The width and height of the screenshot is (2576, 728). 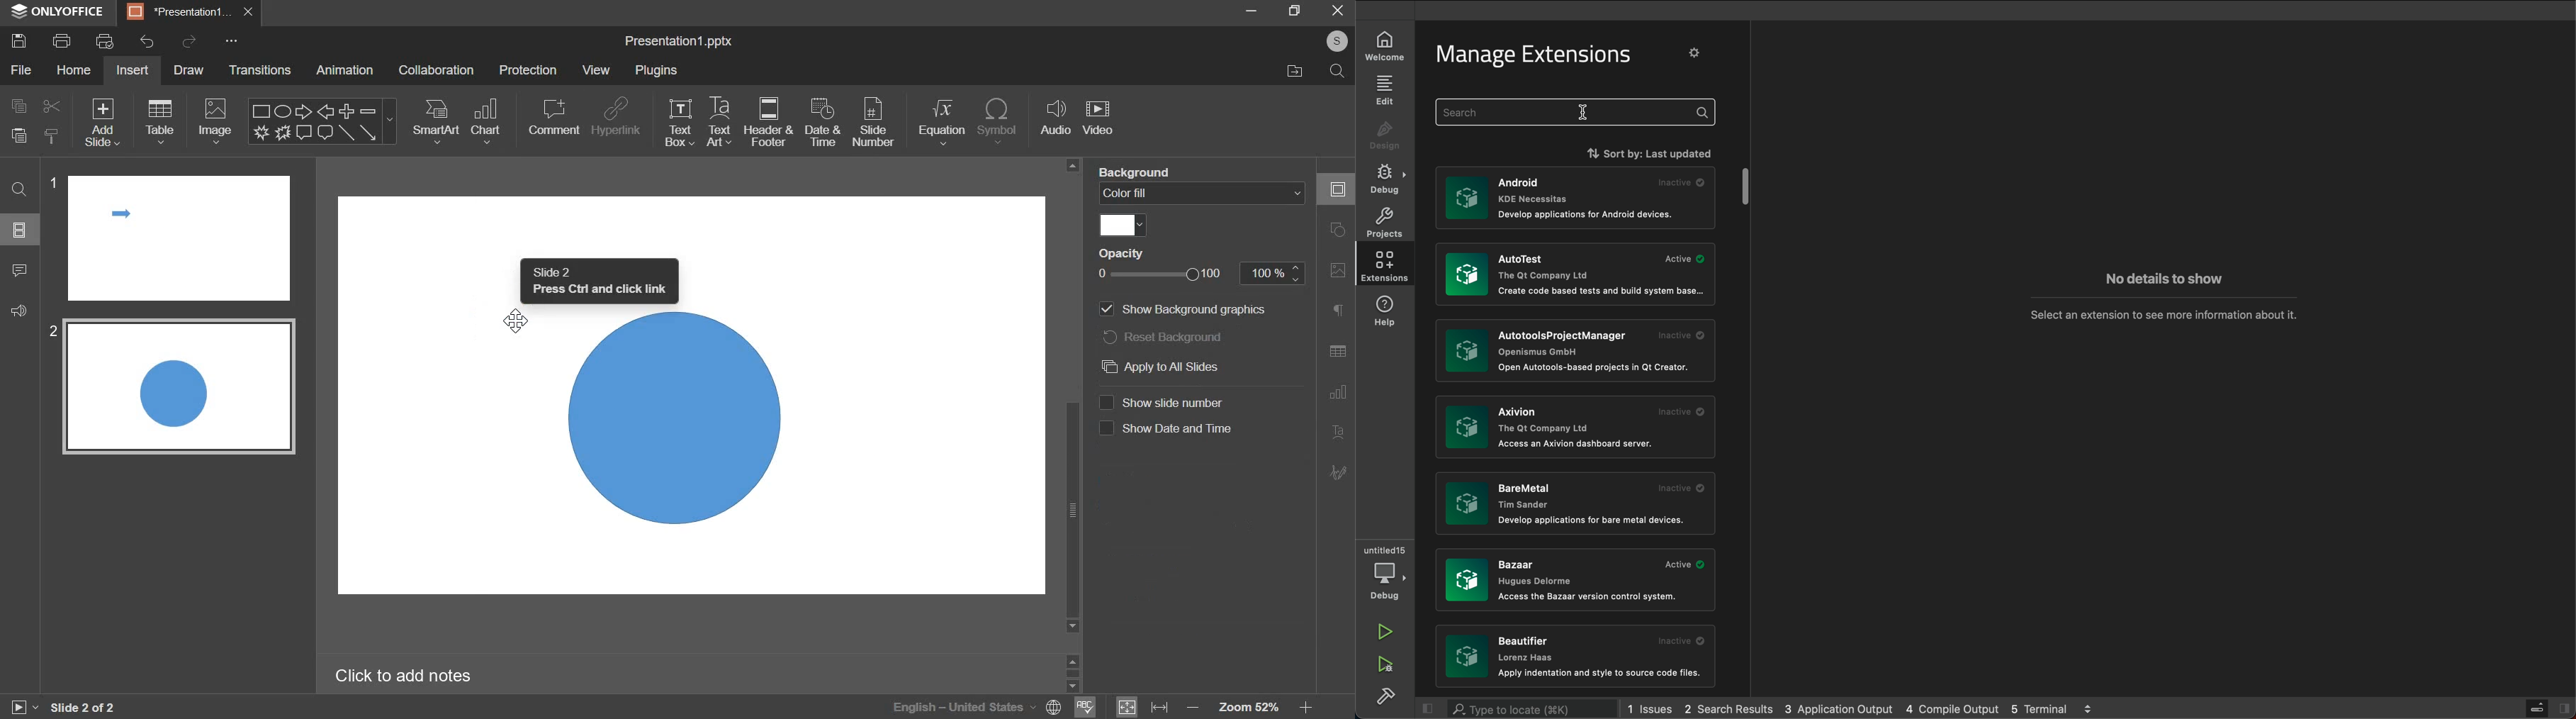 I want to click on draw, so click(x=188, y=69).